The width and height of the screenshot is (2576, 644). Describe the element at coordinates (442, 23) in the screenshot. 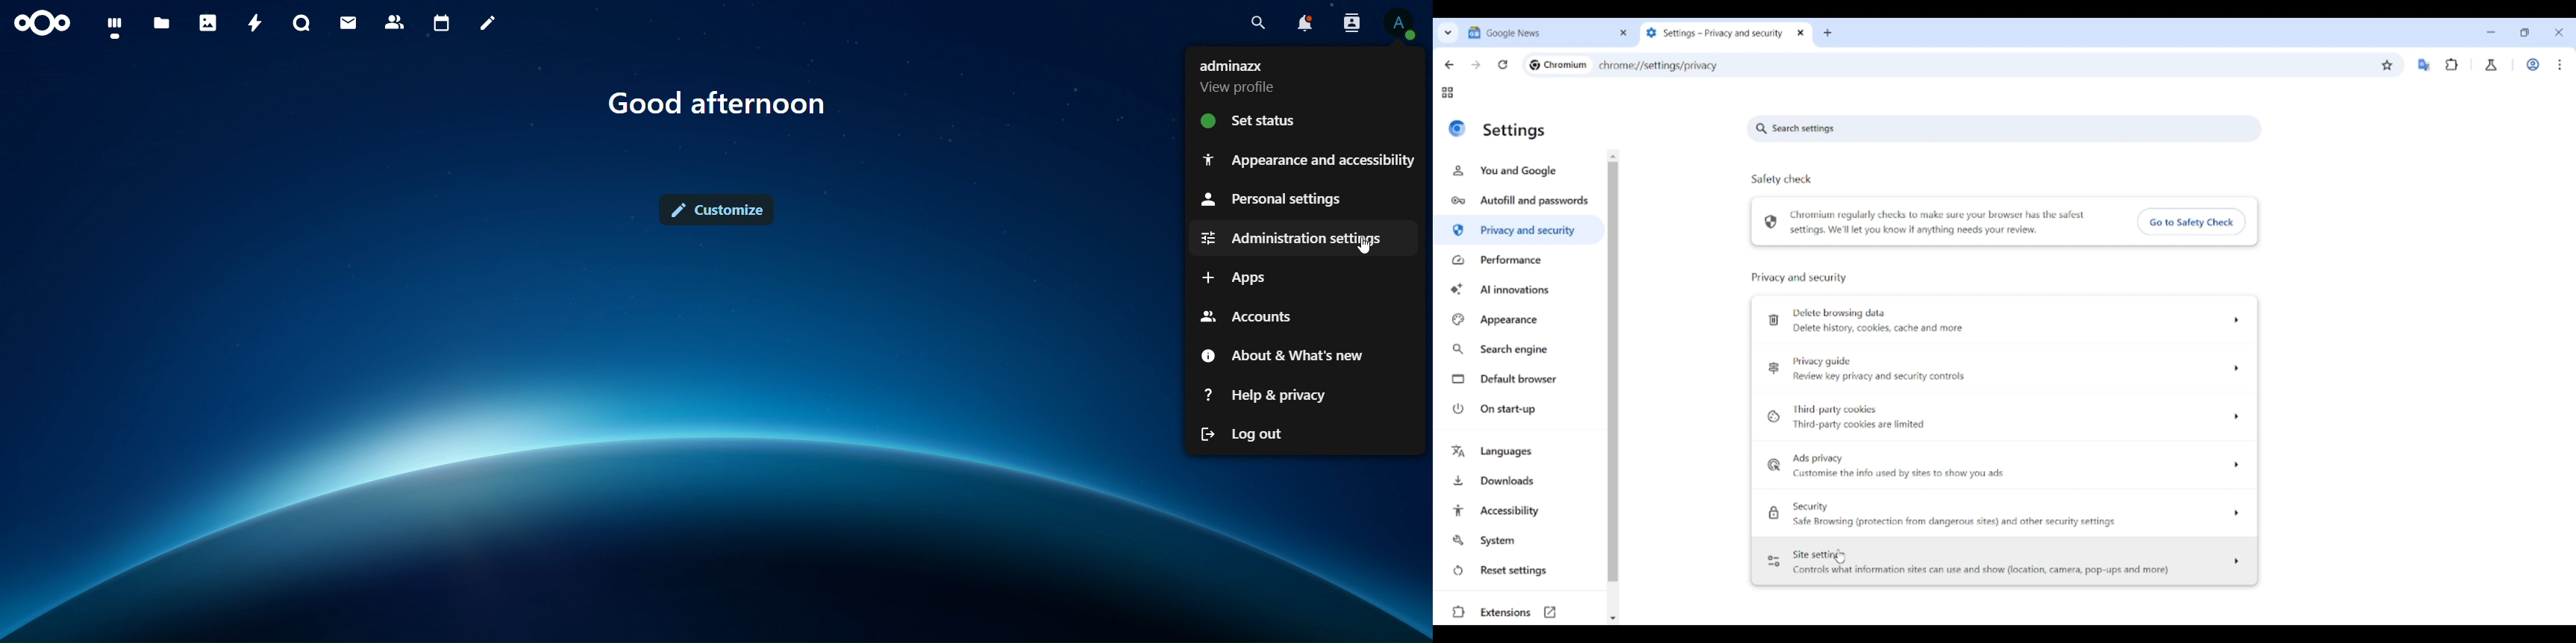

I see `calendar` at that location.